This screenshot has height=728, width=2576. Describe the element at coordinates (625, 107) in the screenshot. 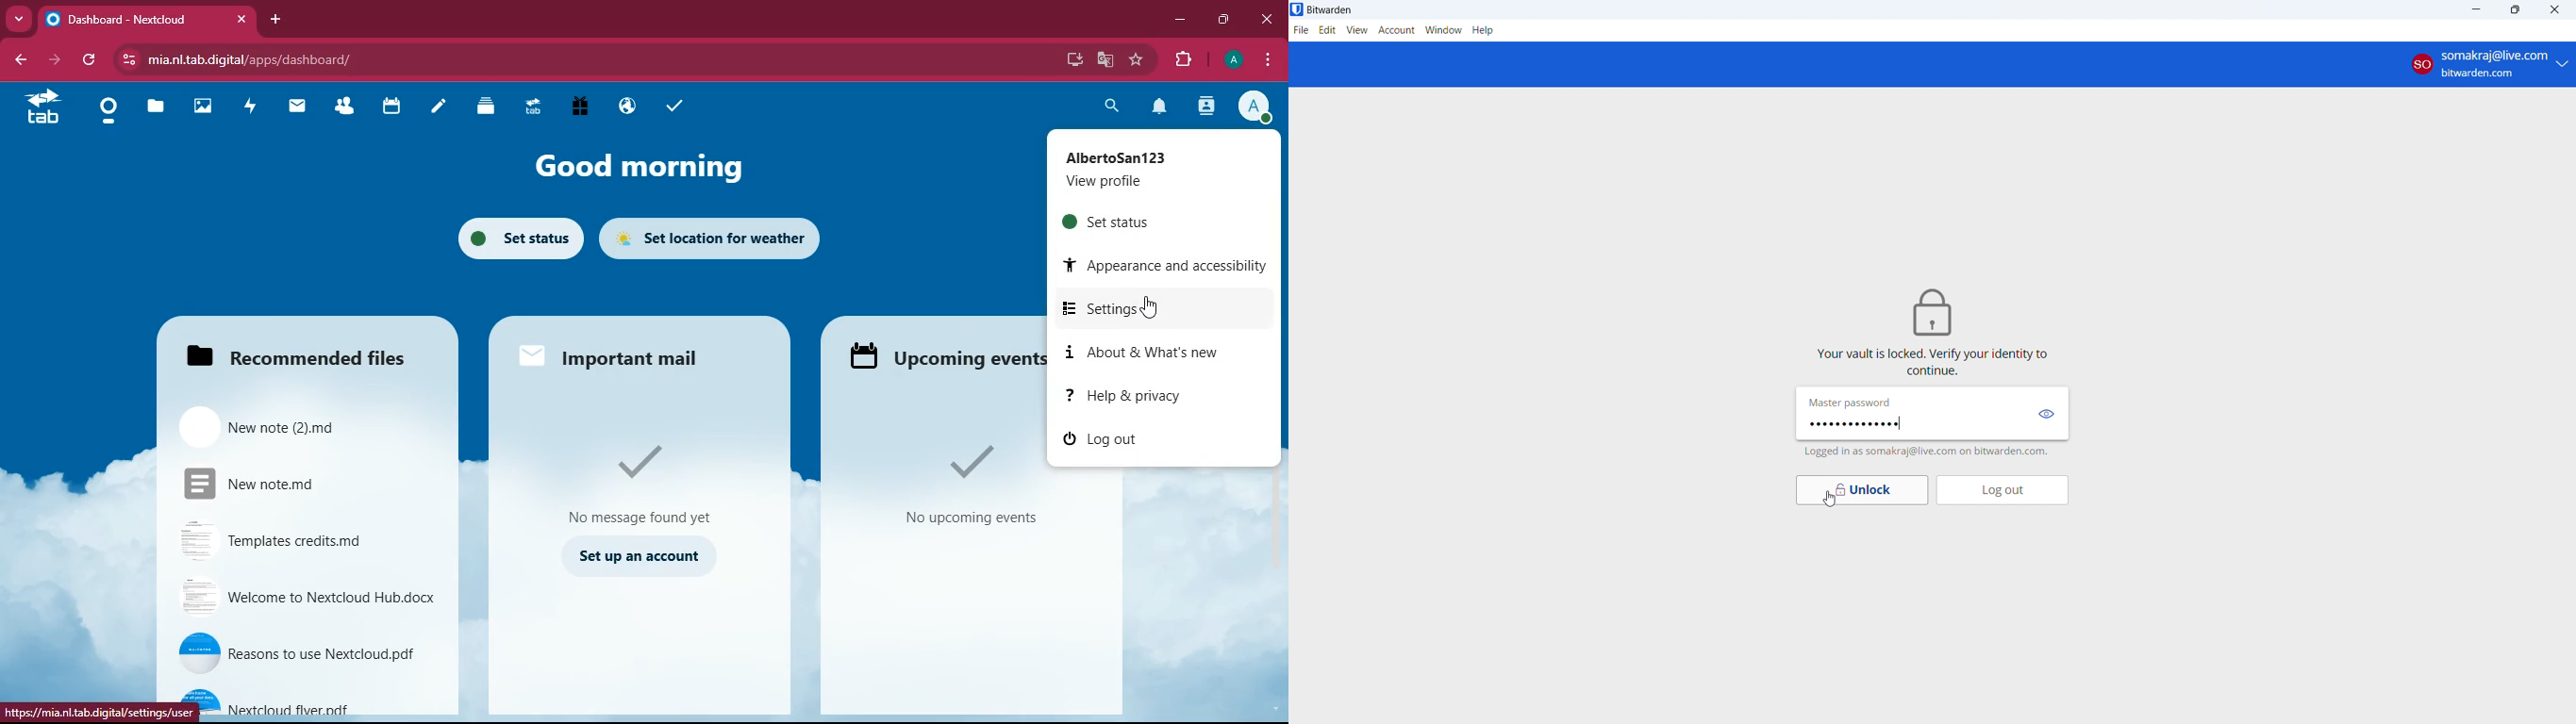

I see `public` at that location.